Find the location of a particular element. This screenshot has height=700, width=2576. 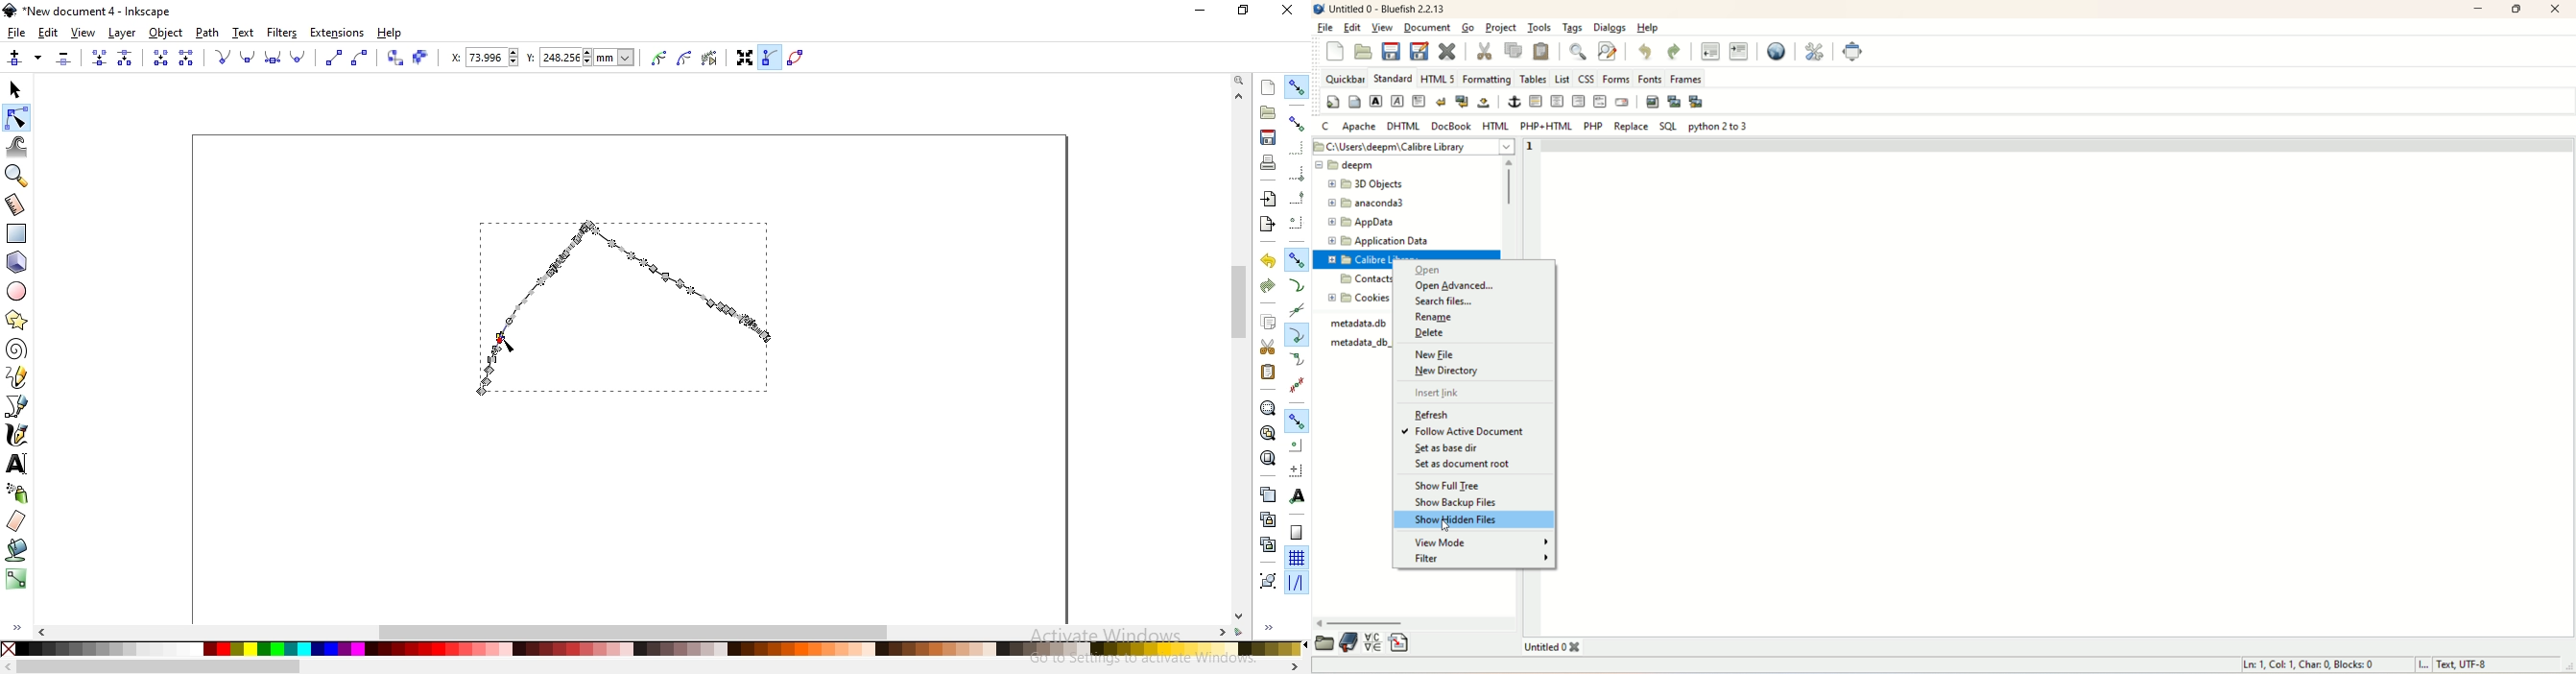

group selected objects is located at coordinates (1268, 580).